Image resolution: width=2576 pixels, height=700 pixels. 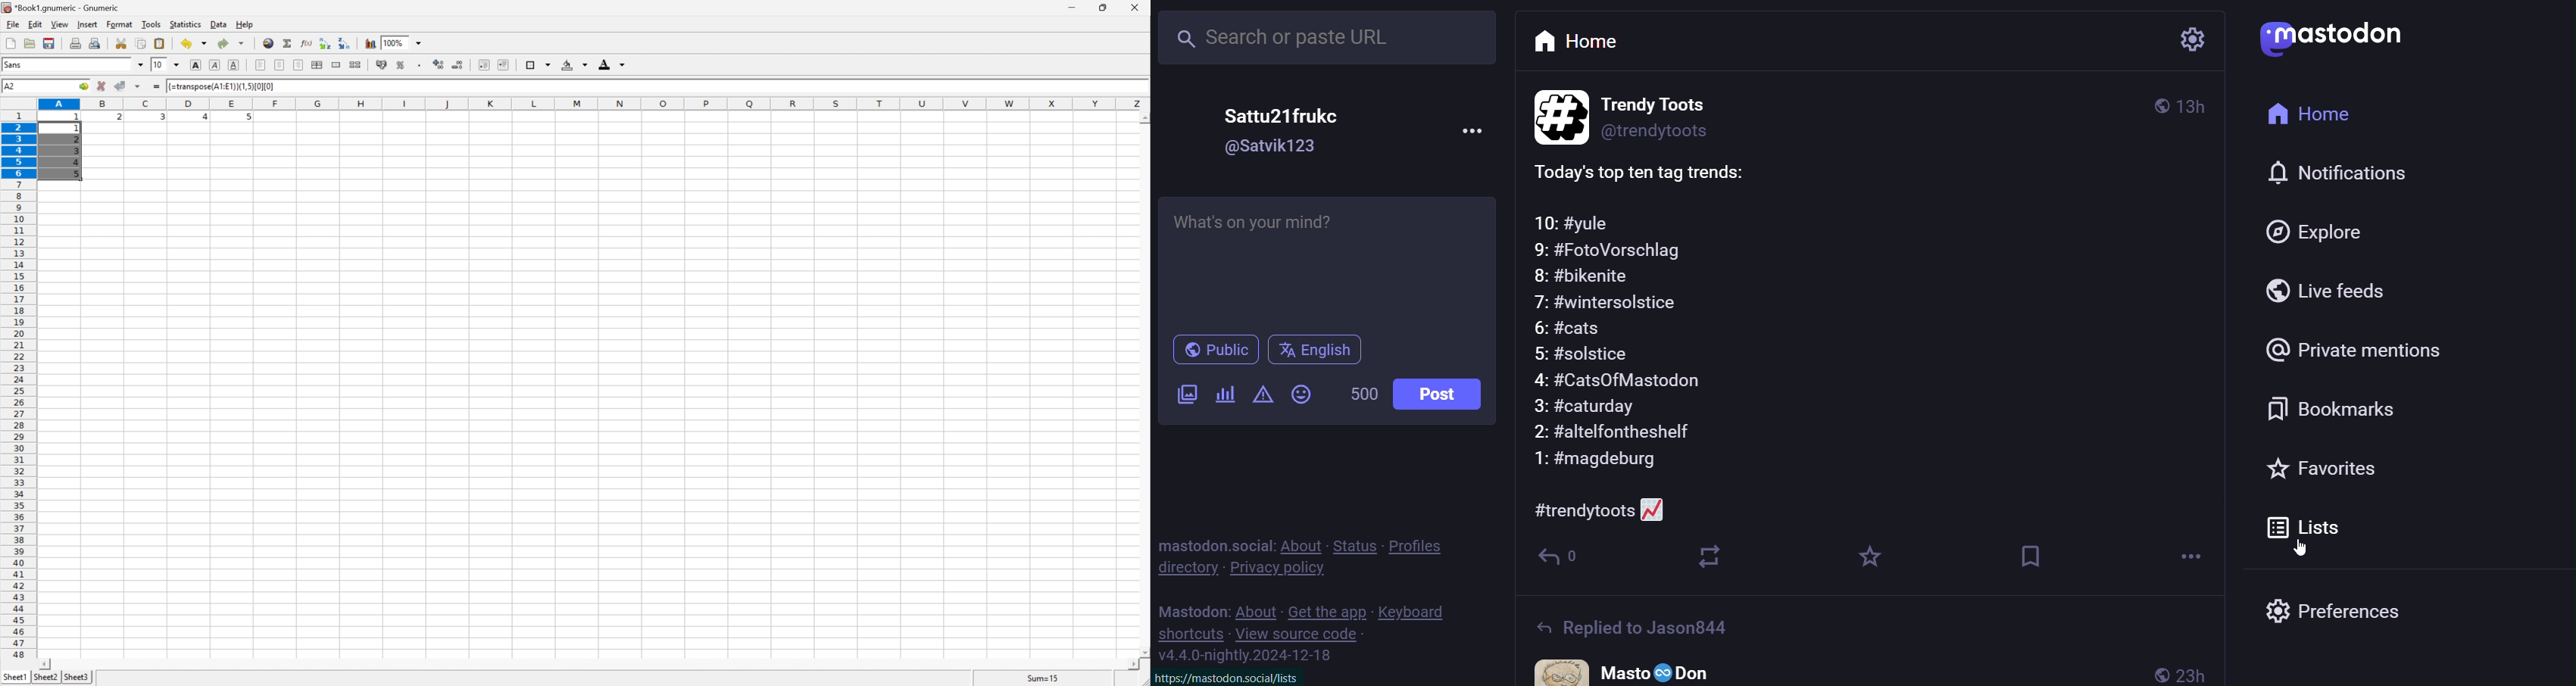 I want to click on scroll right, so click(x=1135, y=665).